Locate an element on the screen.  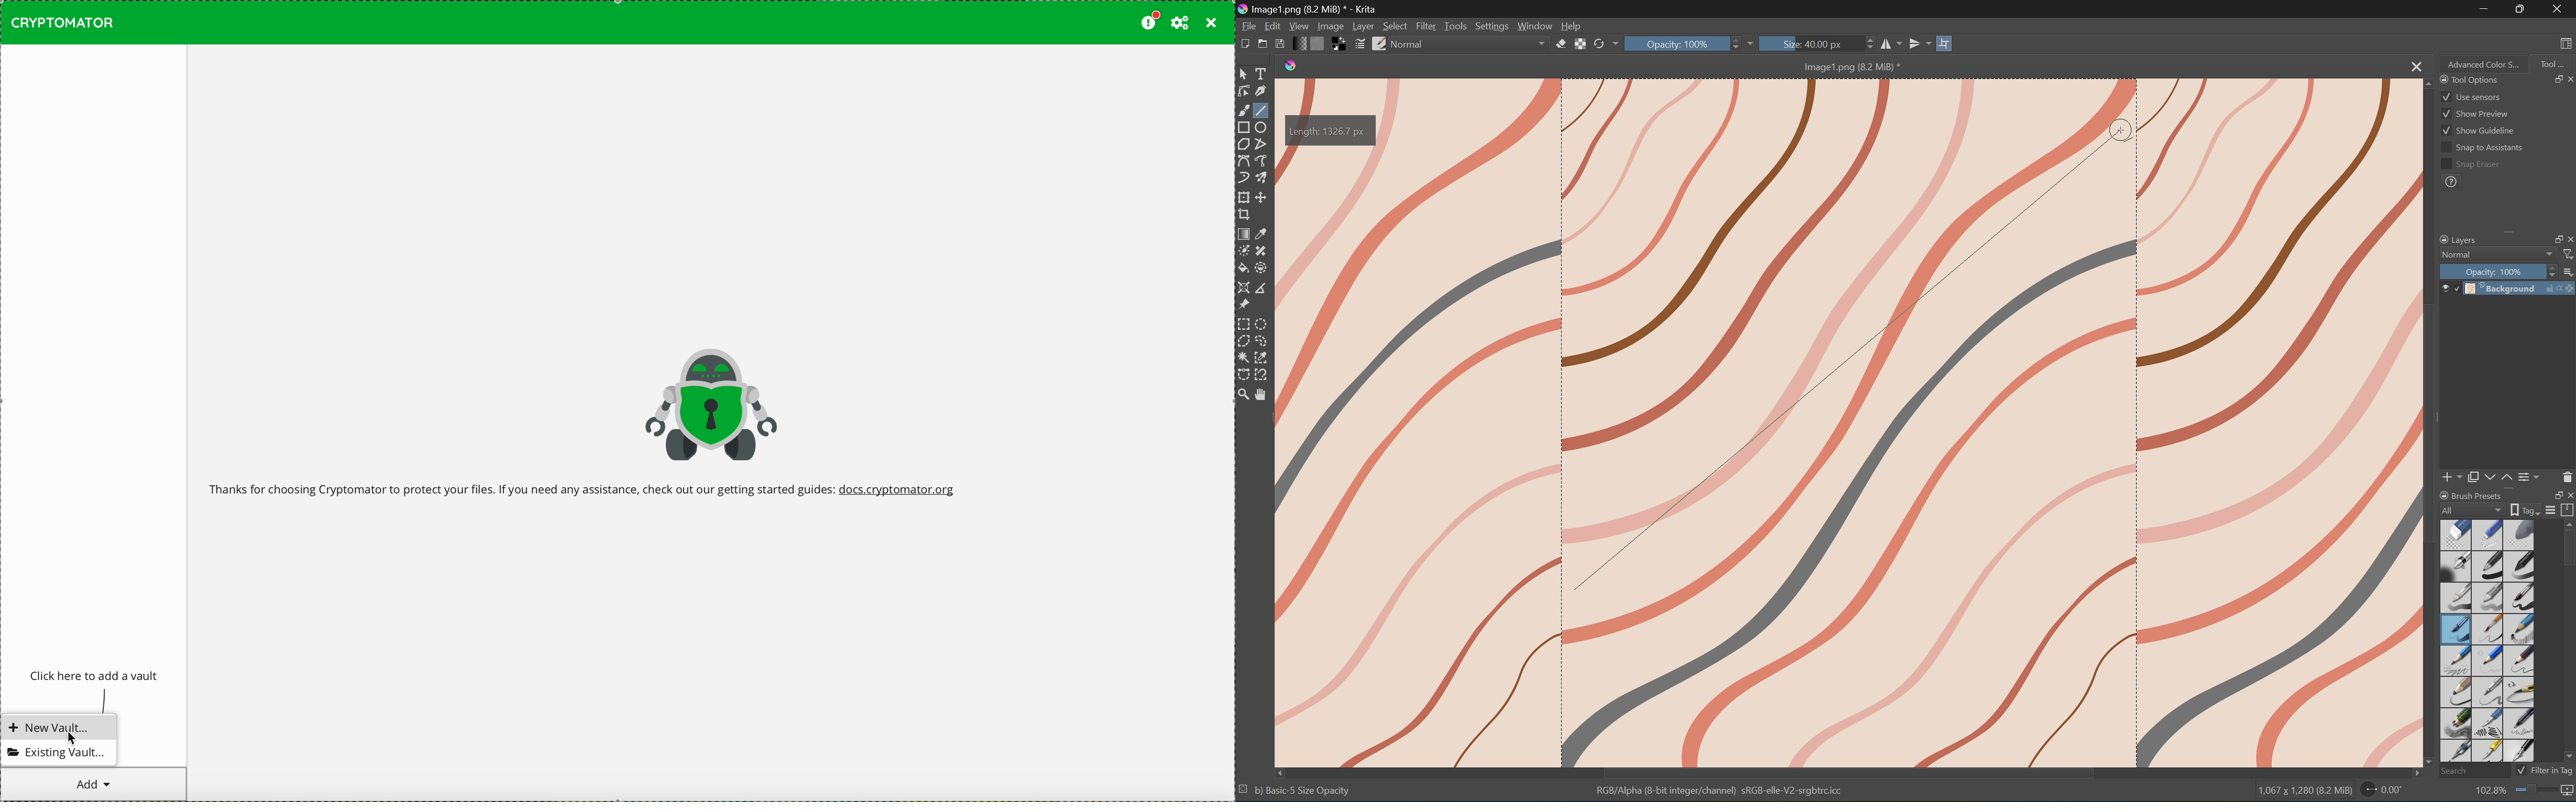
Bezier curve selection tool is located at coordinates (1245, 372).